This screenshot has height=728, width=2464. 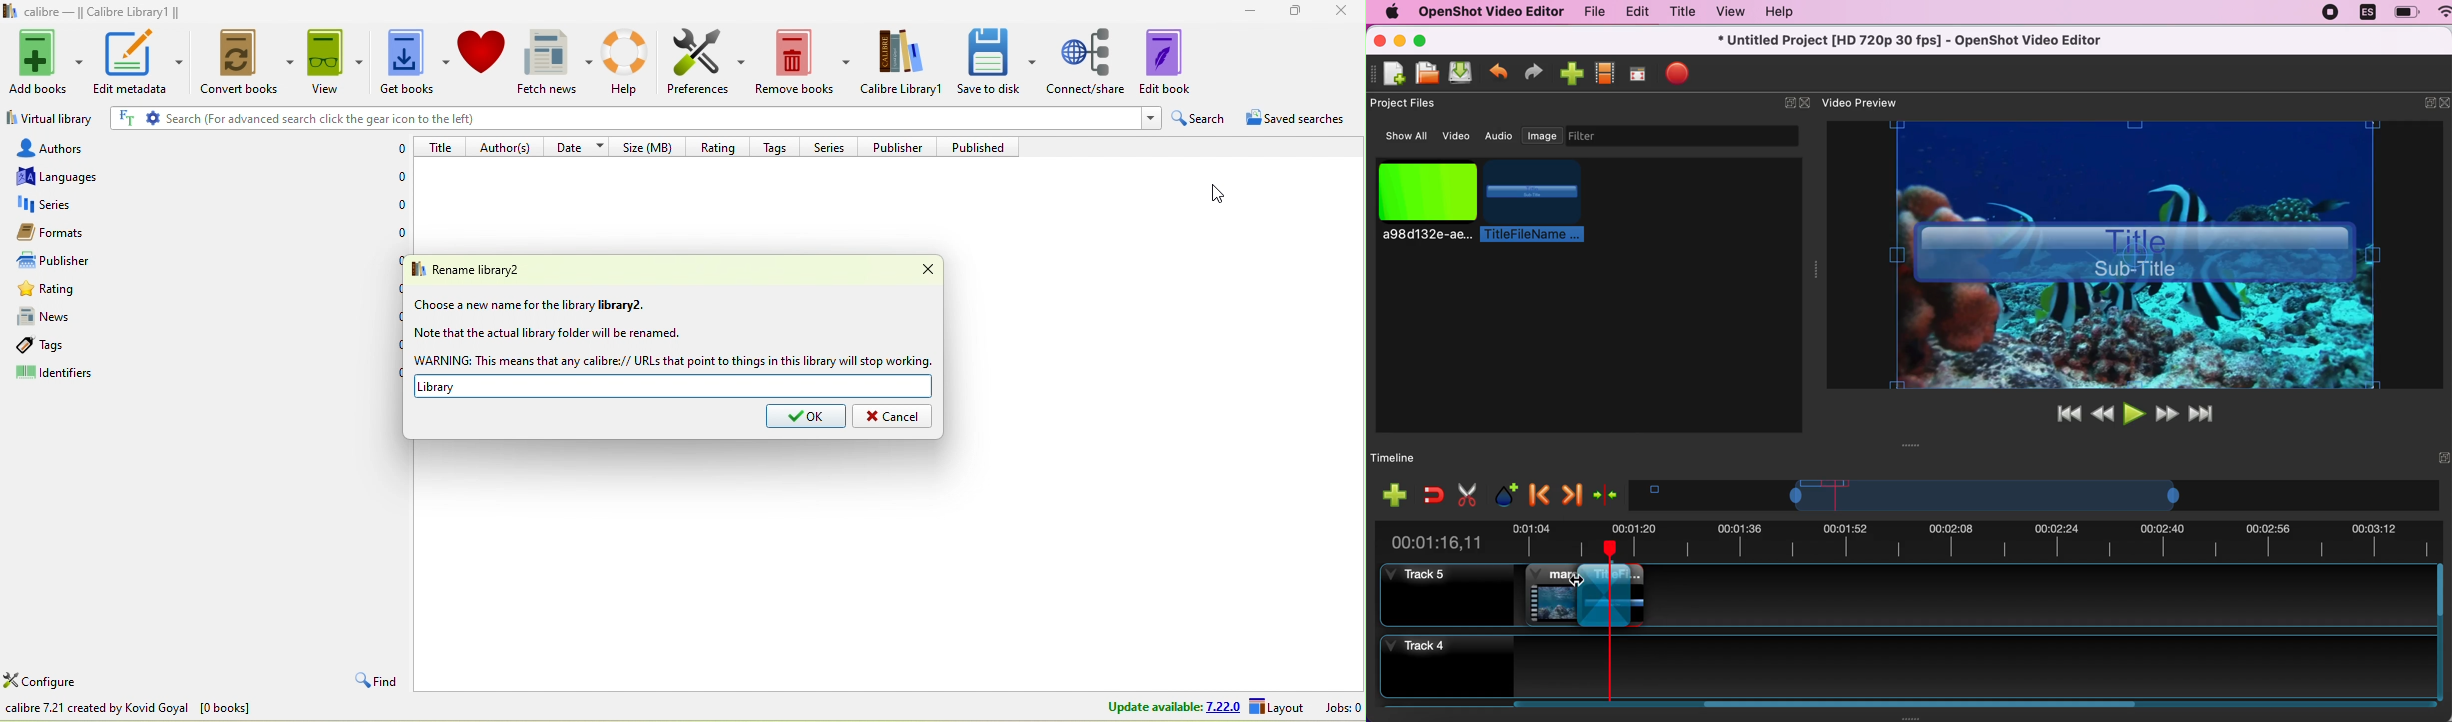 I want to click on find, so click(x=373, y=682).